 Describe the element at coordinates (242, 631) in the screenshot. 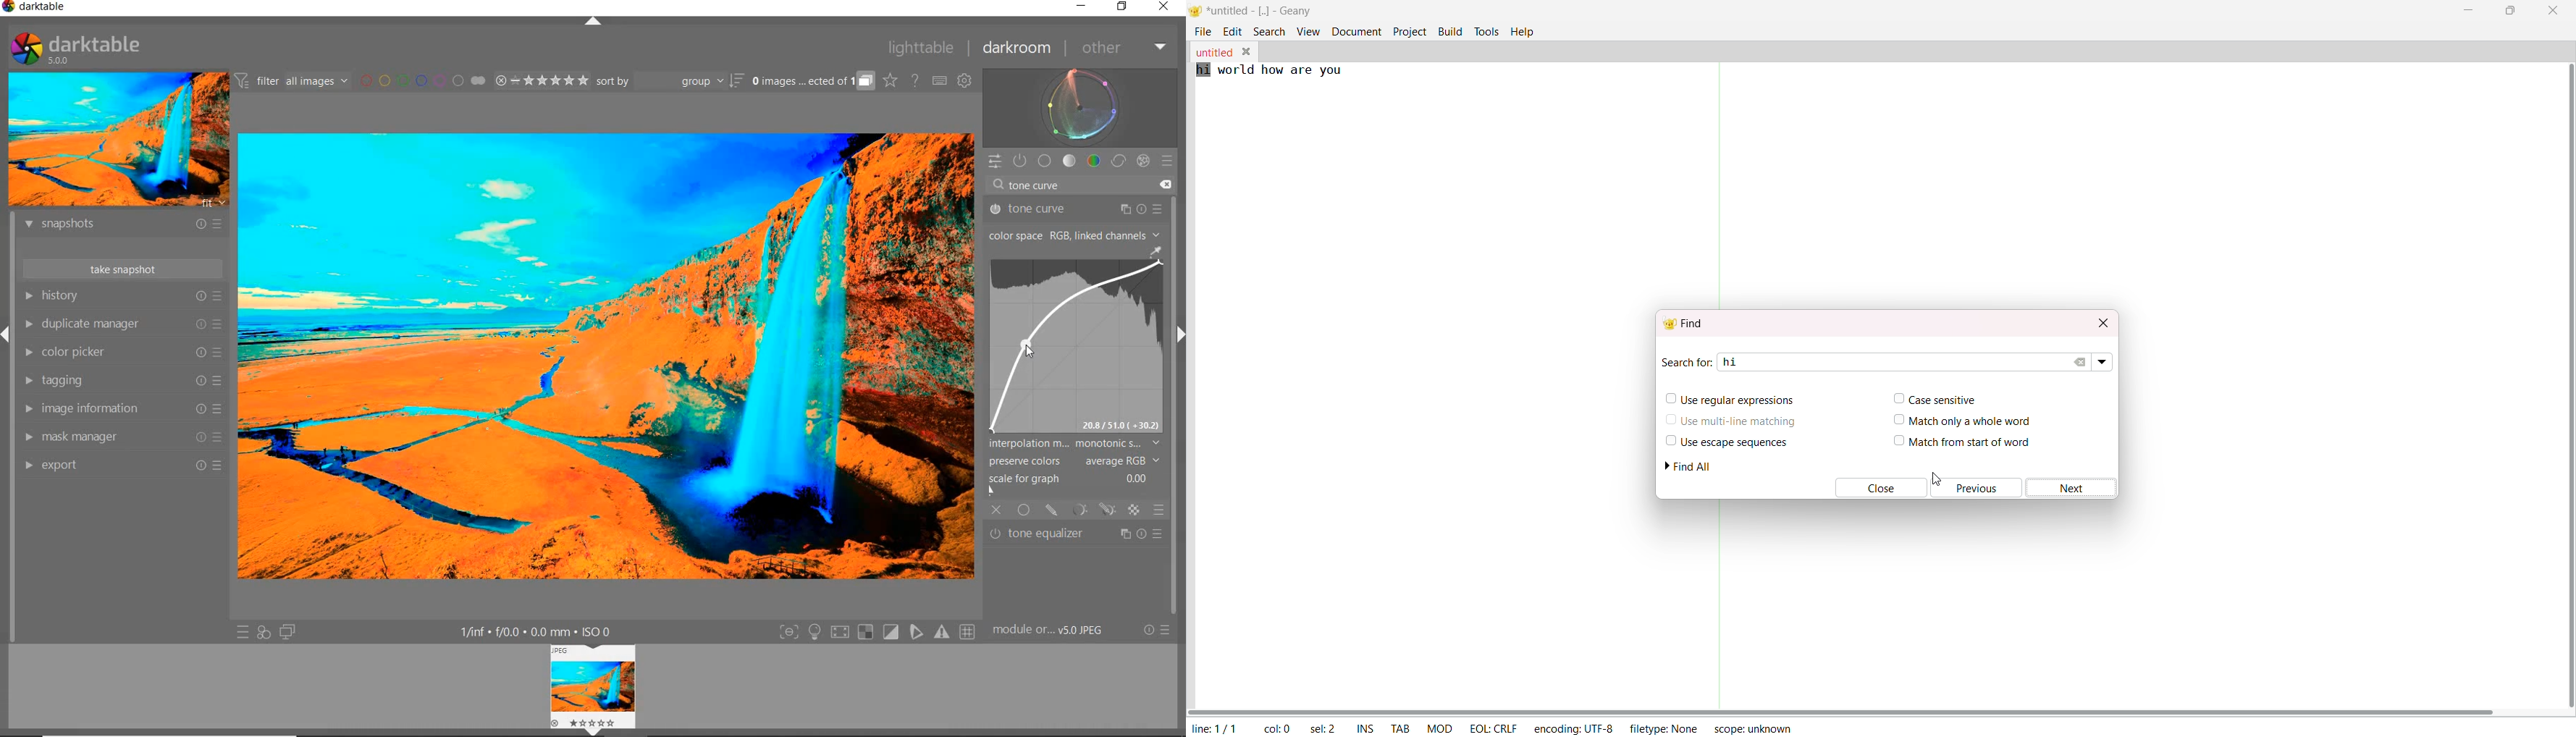

I see `QUICK ACCESS TO PRESET` at that location.